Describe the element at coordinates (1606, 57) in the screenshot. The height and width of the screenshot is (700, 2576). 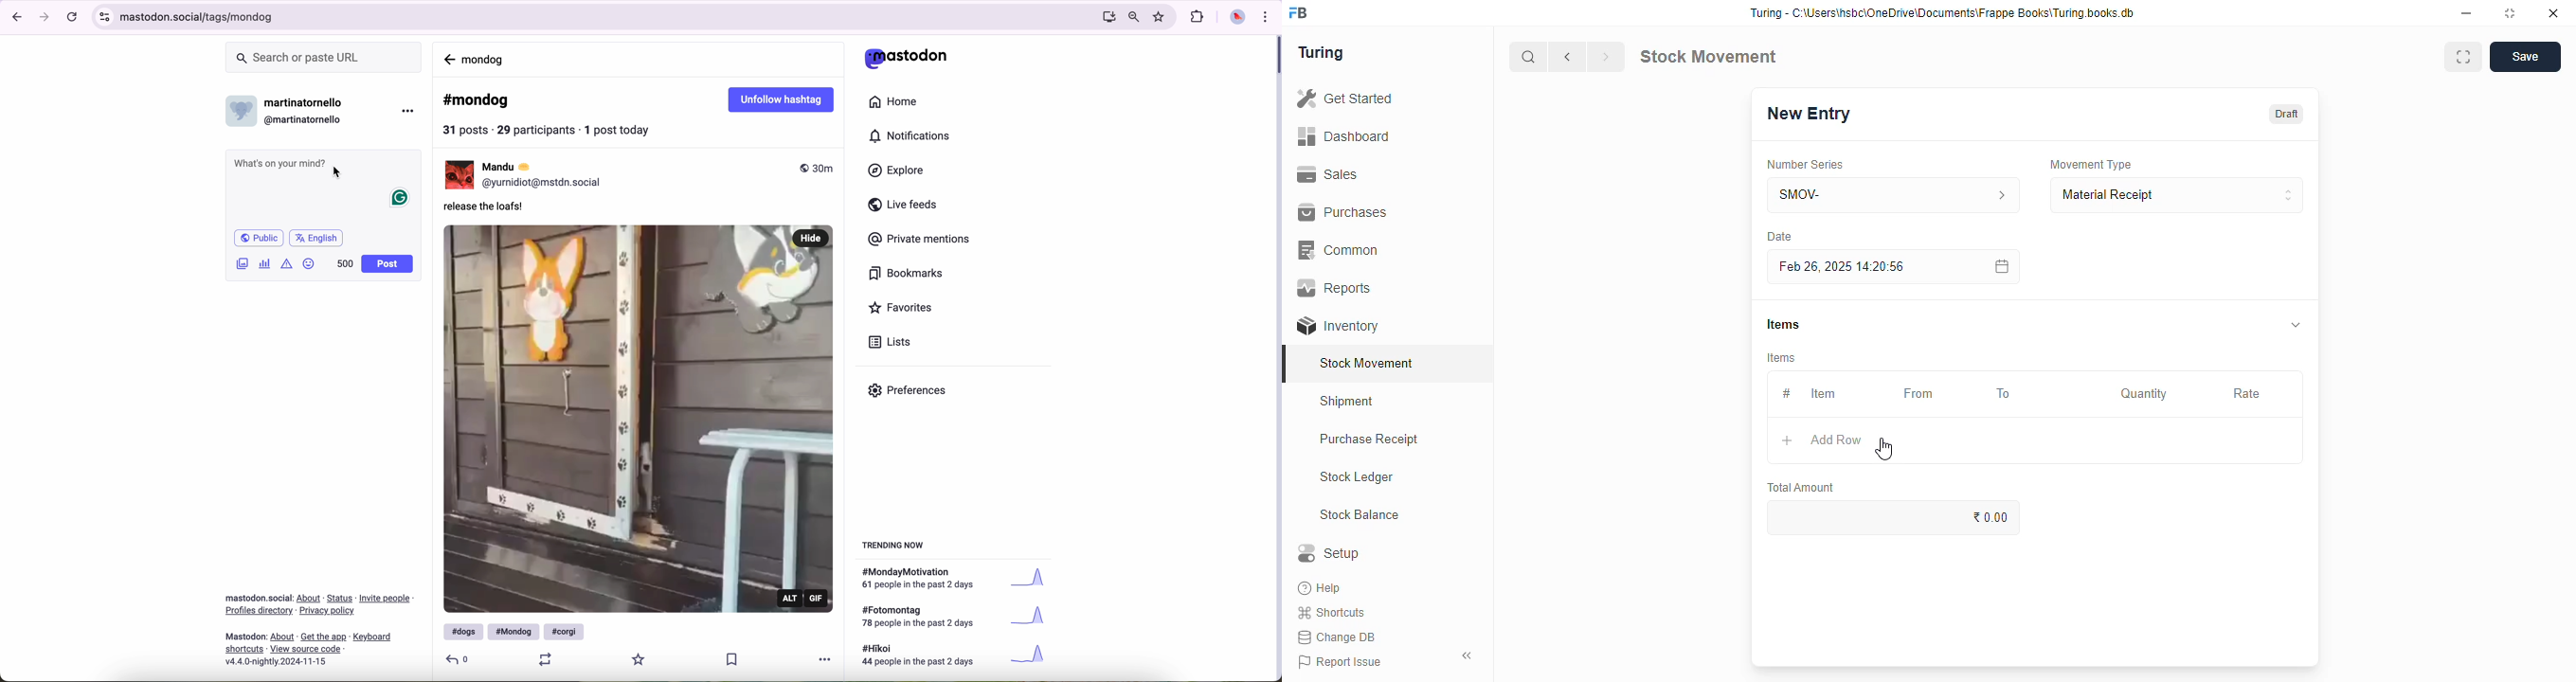
I see `next` at that location.